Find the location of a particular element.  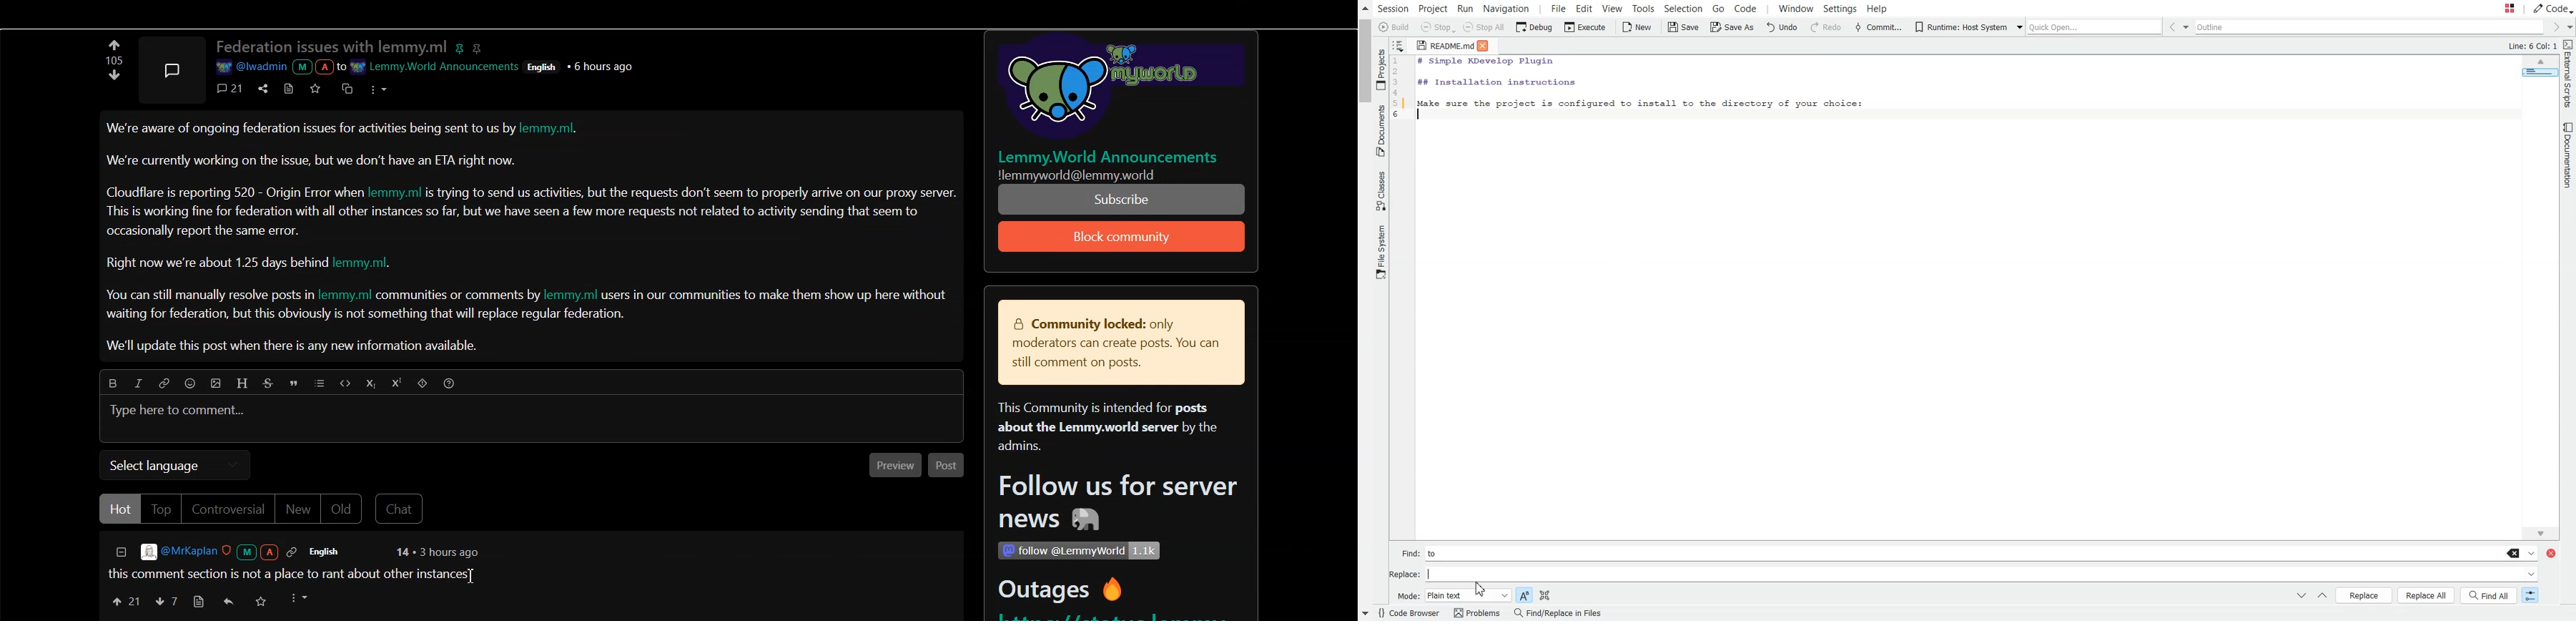

Run  is located at coordinates (1467, 8).